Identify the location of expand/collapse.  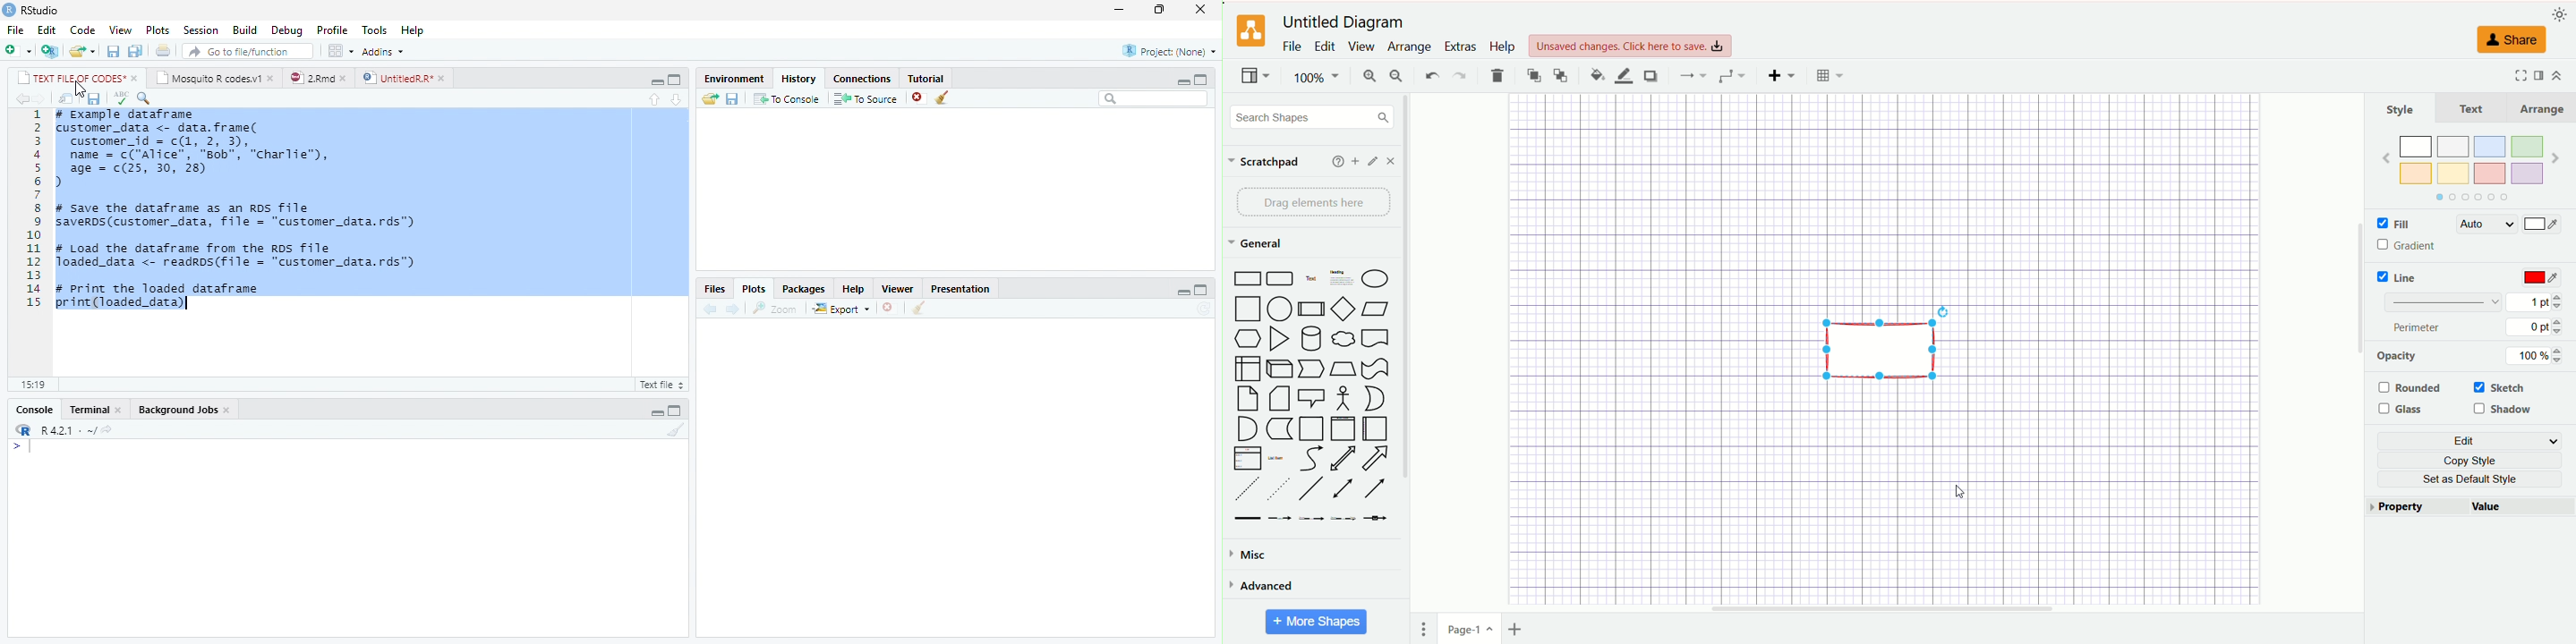
(2558, 77).